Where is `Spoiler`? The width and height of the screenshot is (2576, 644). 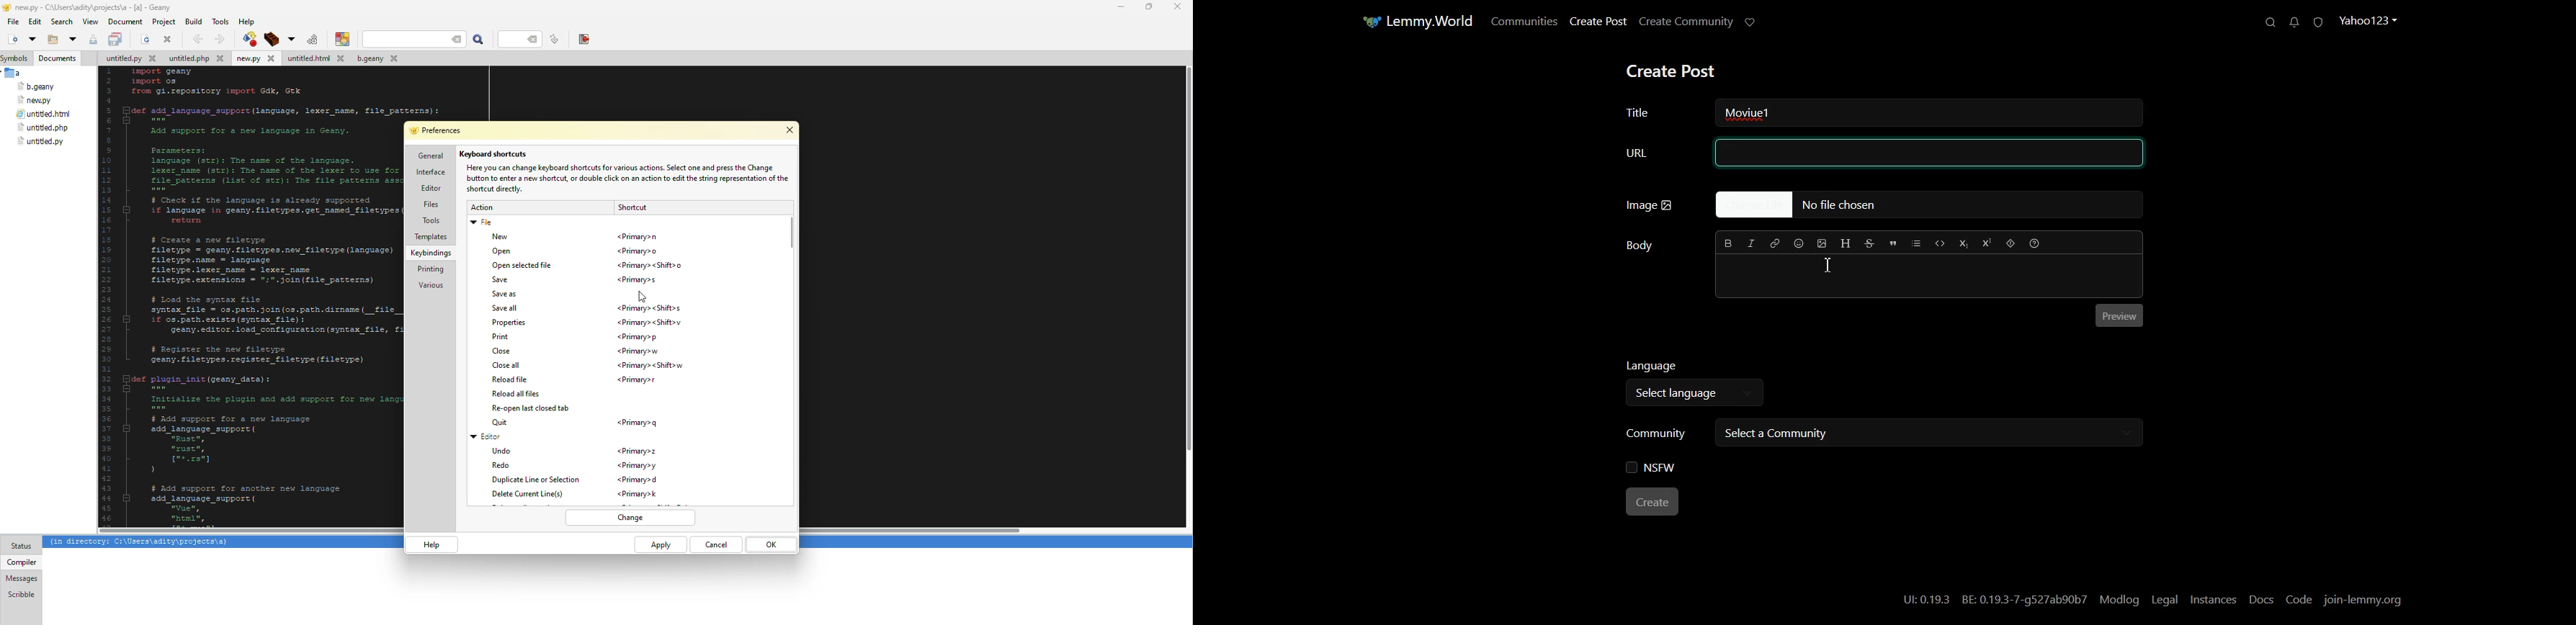
Spoiler is located at coordinates (2011, 243).